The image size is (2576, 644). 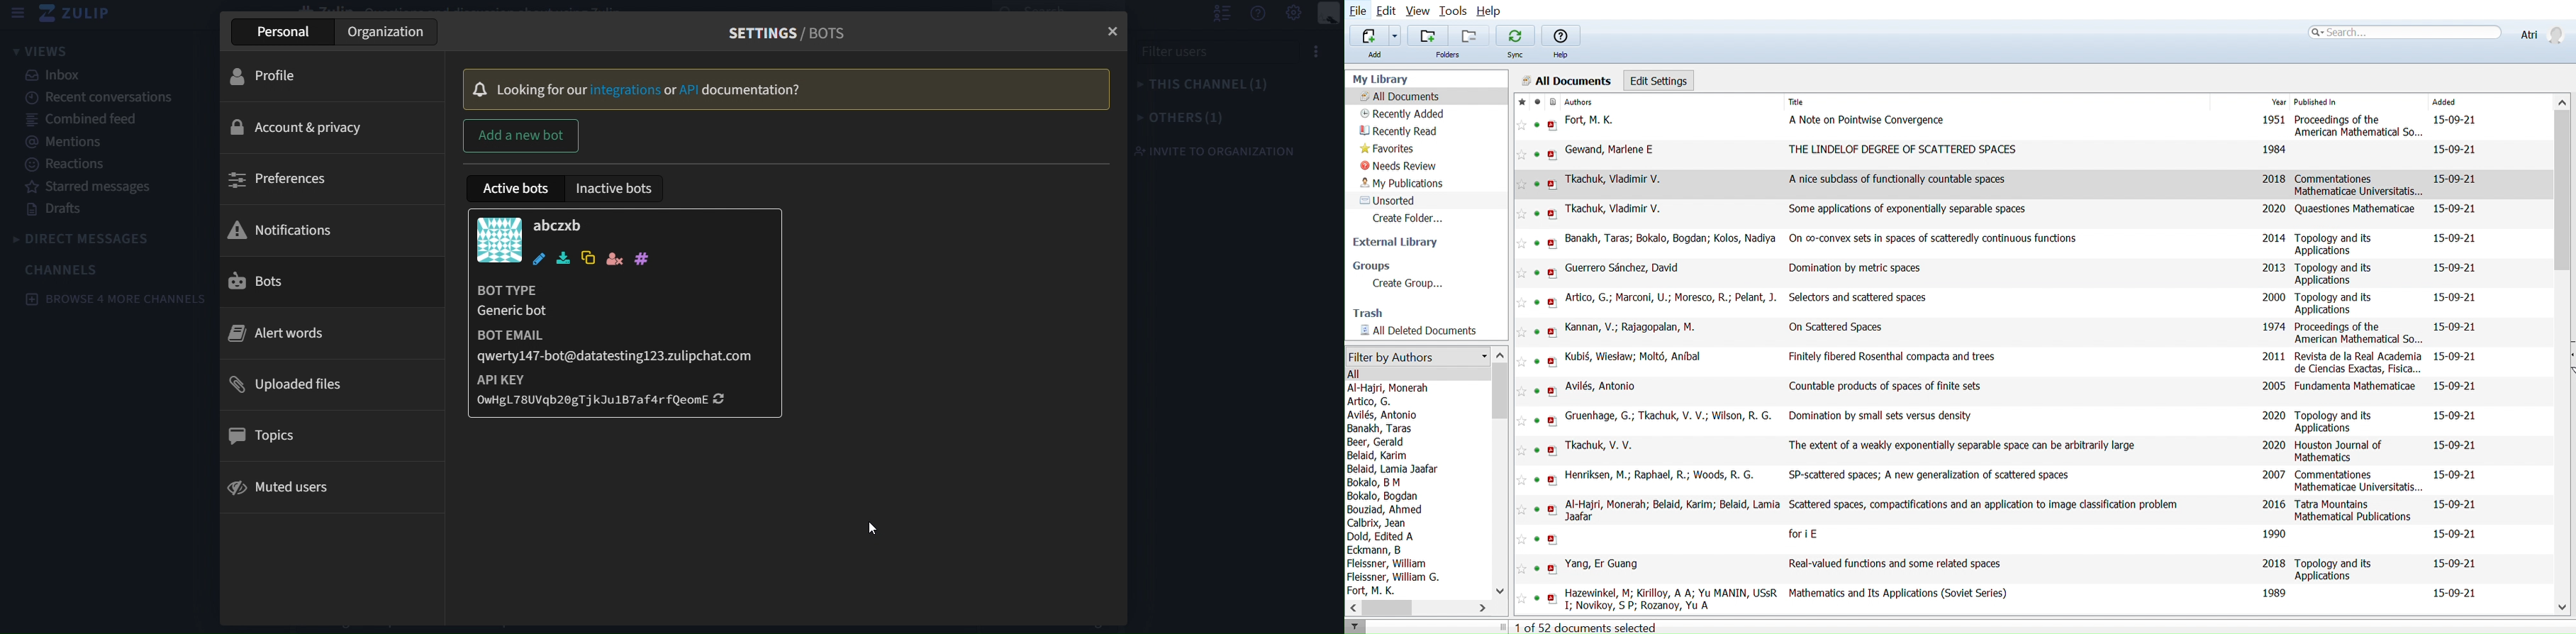 I want to click on Tkachuk, V. V., so click(x=1602, y=444).